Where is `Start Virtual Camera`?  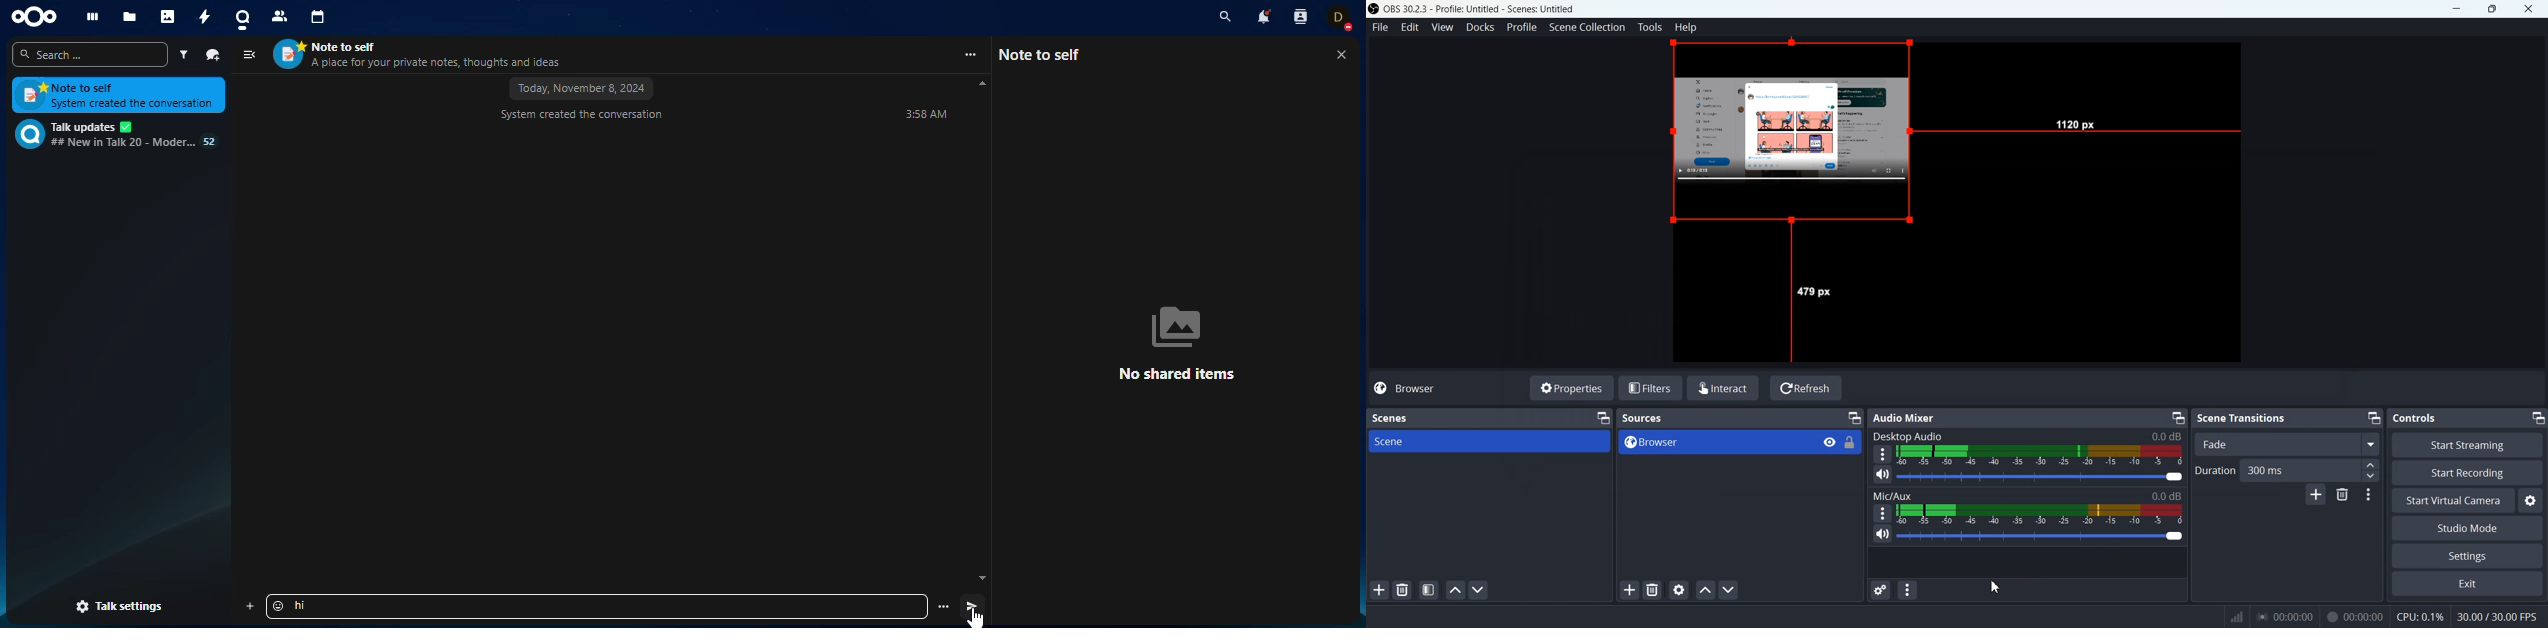 Start Virtual Camera is located at coordinates (2451, 501).